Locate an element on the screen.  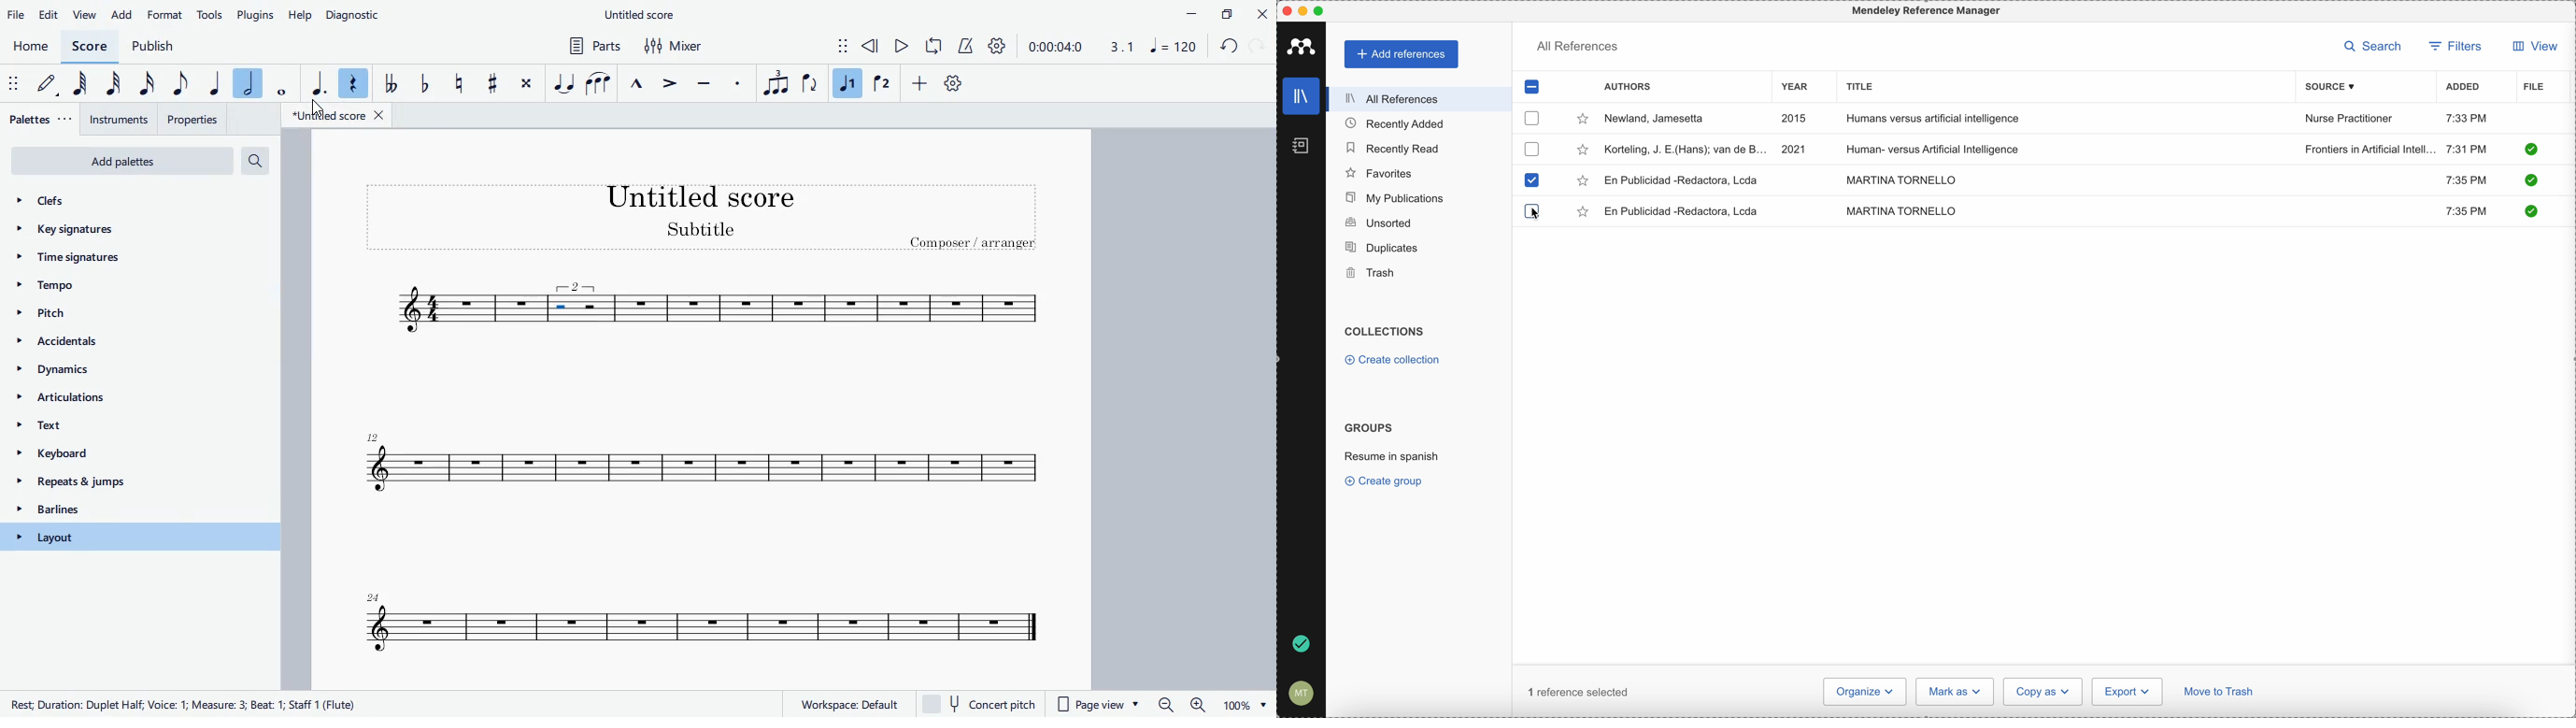
file is located at coordinates (2535, 87).